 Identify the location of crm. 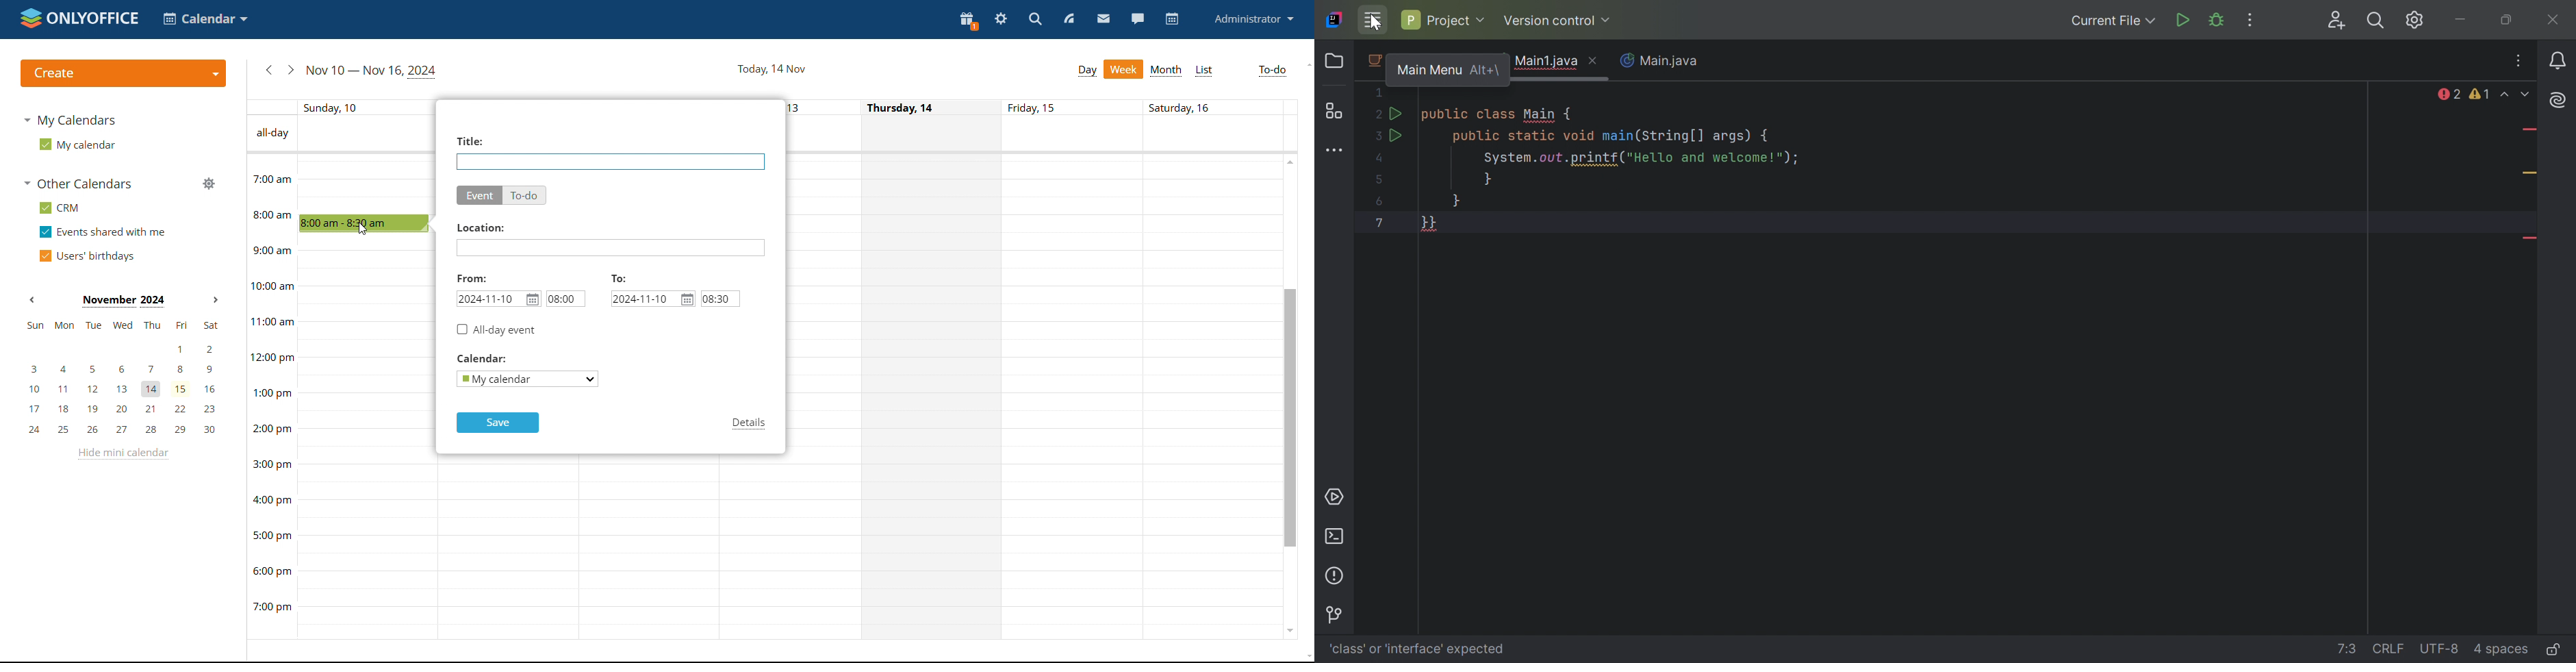
(57, 208).